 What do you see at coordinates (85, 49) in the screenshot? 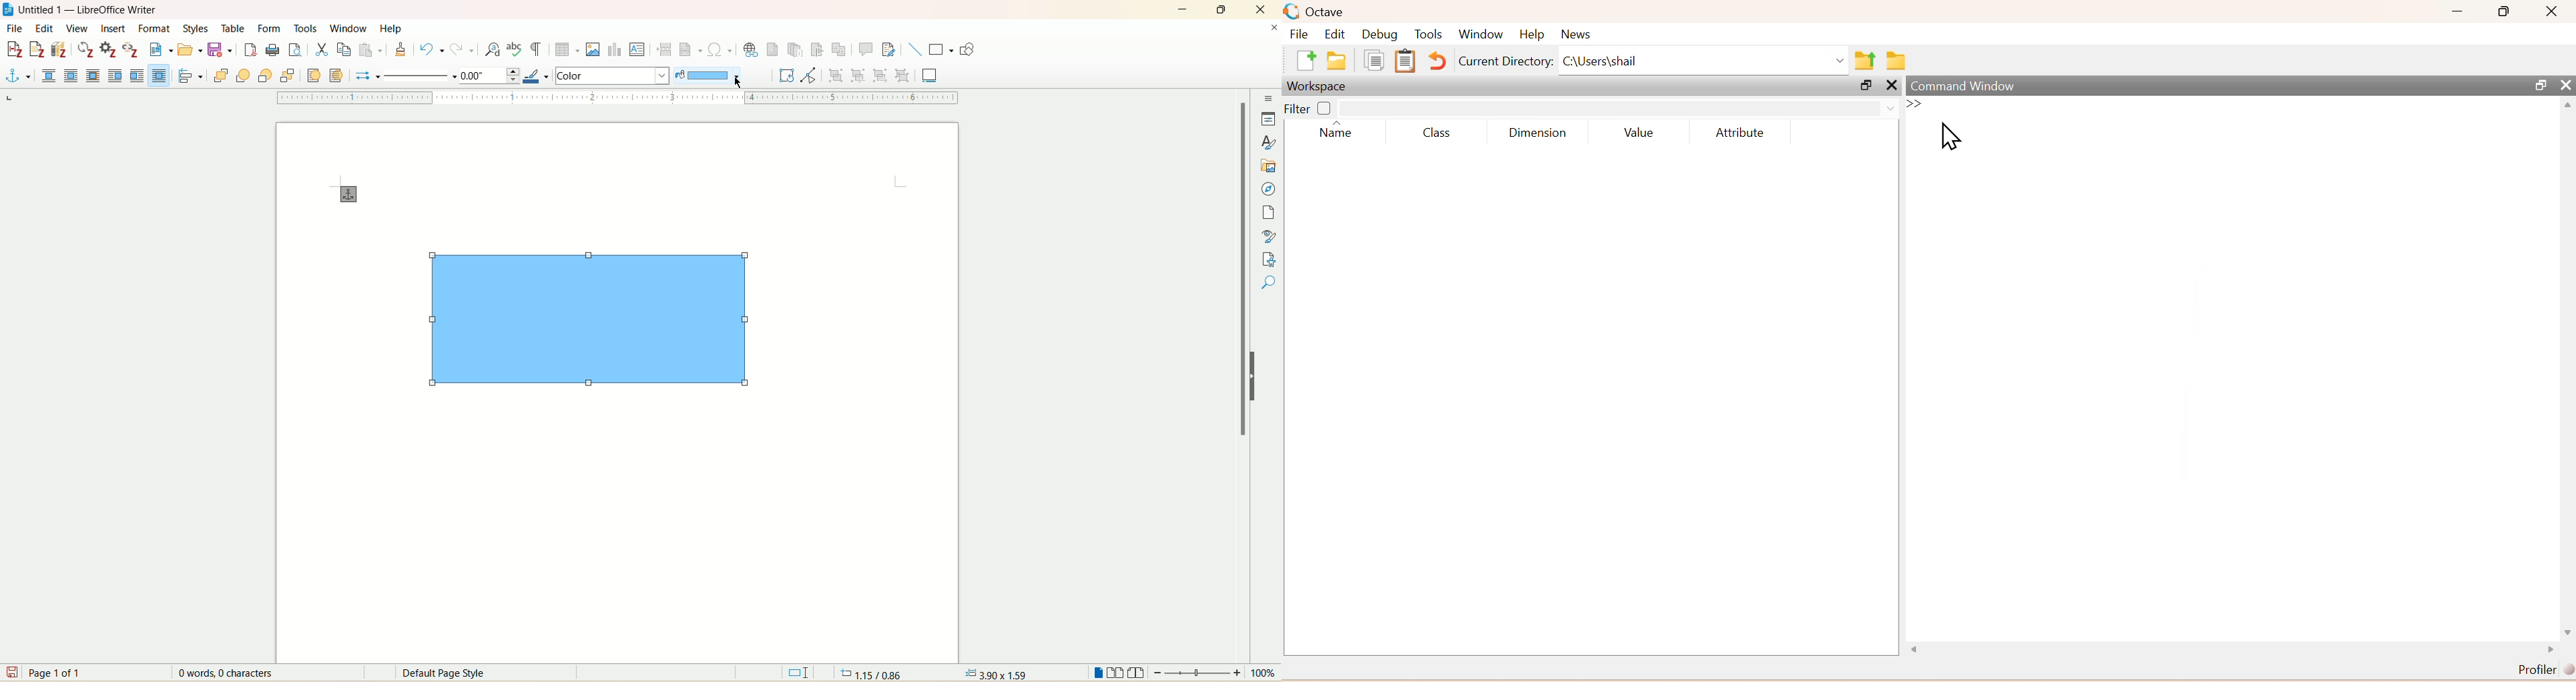
I see `refresh` at bounding box center [85, 49].